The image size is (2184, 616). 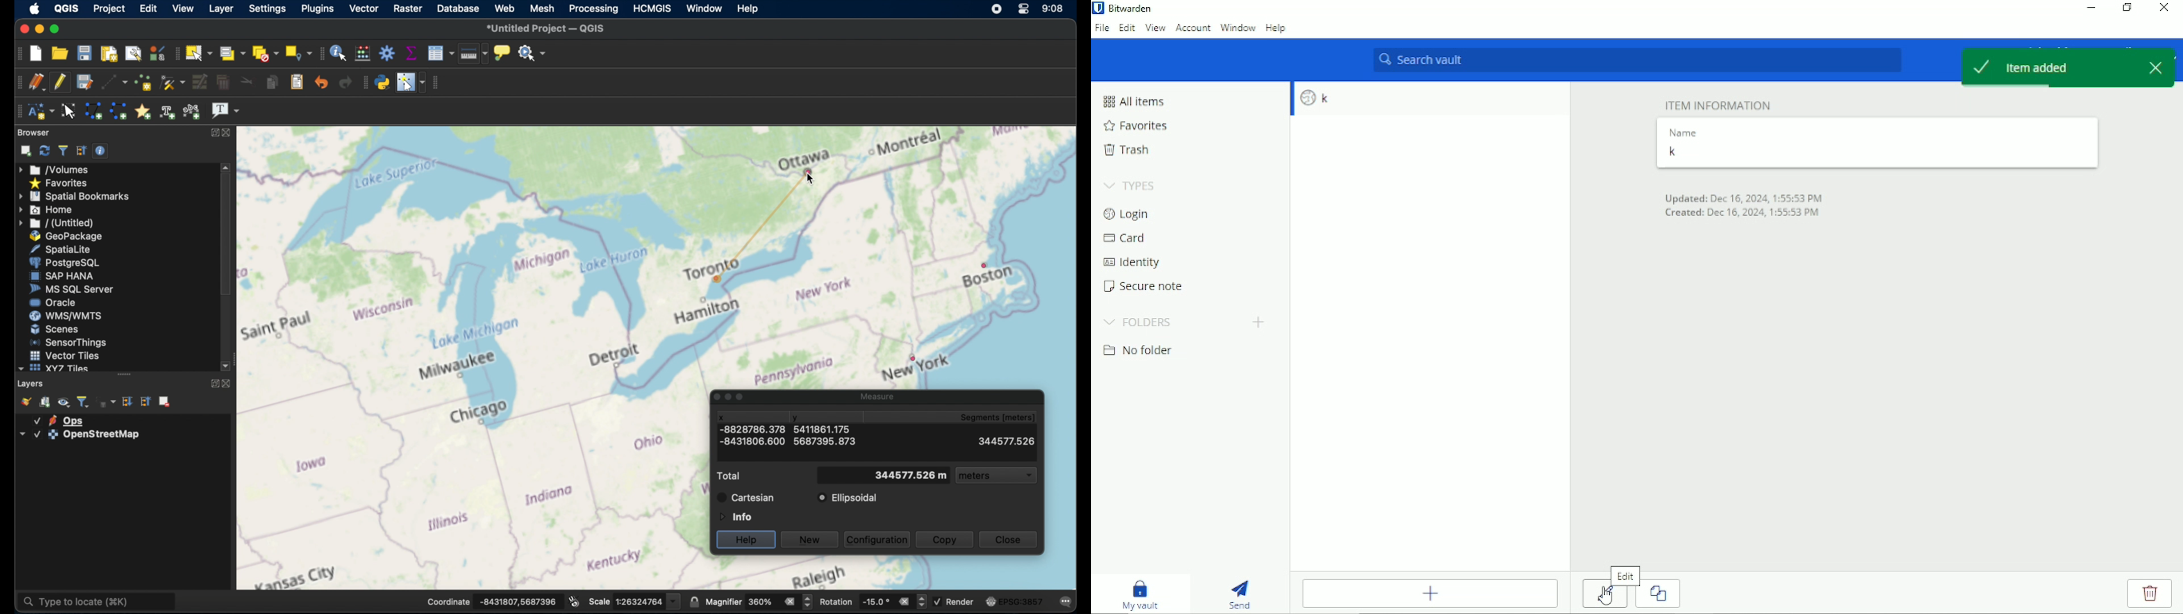 I want to click on digitizing toolbar, so click(x=16, y=82).